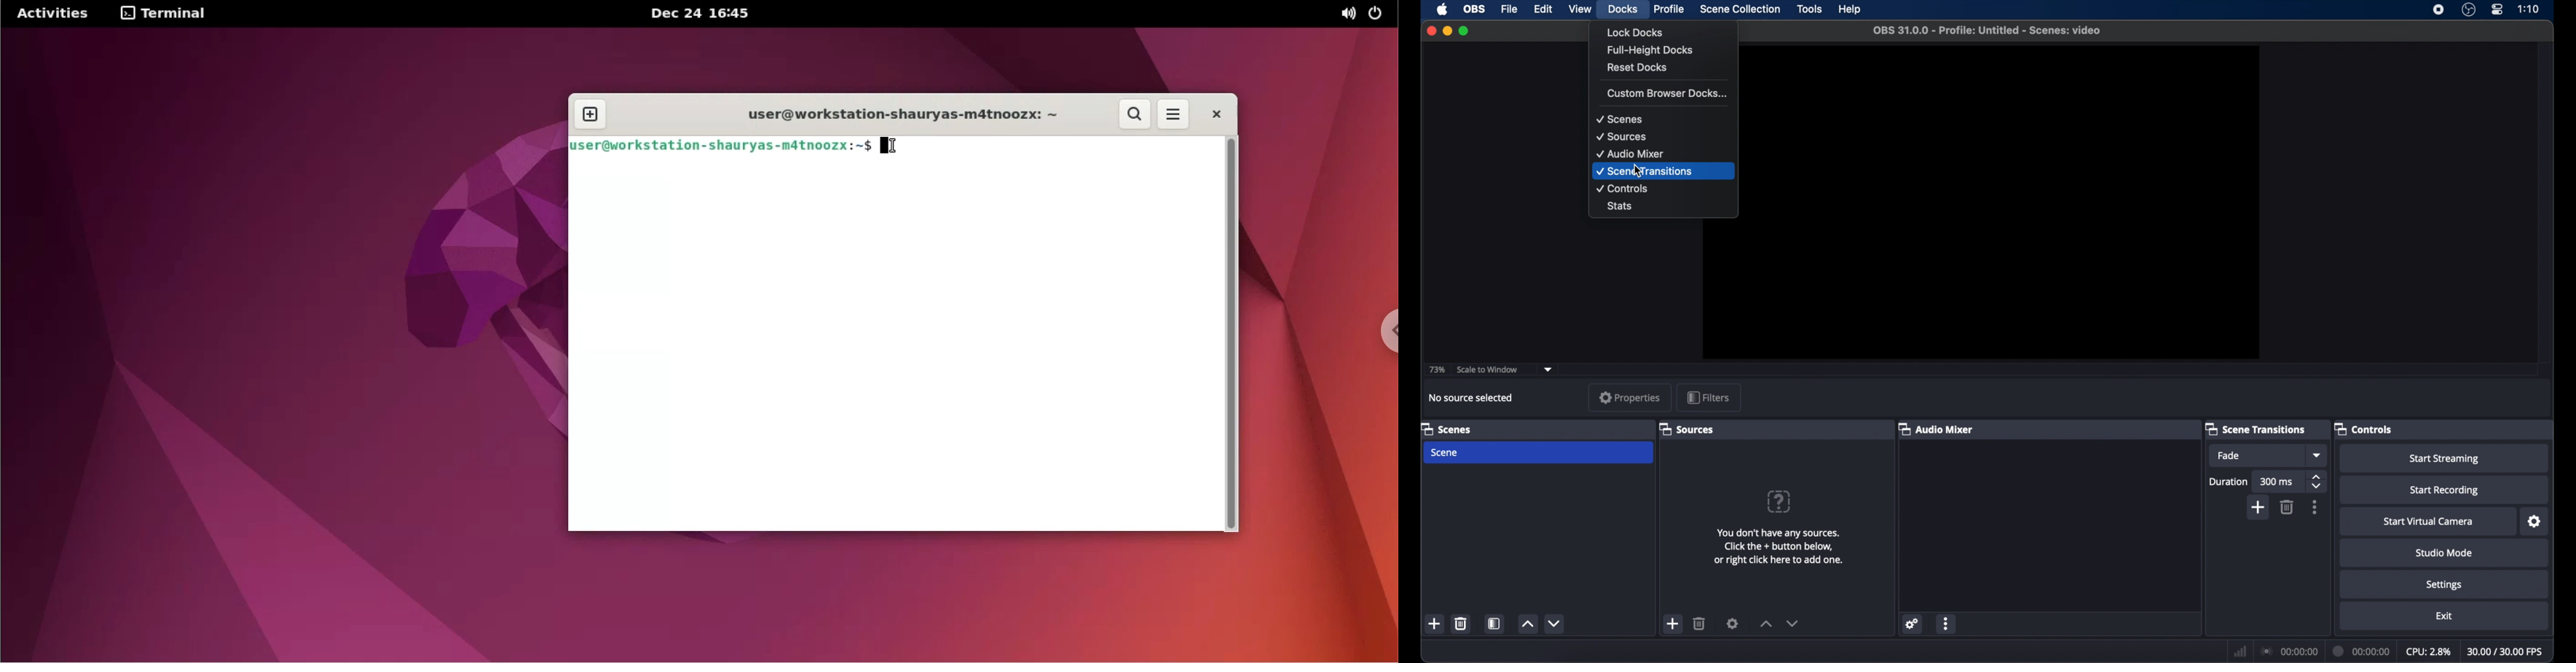 This screenshot has height=672, width=2576. What do you see at coordinates (1779, 547) in the screenshot?
I see `info` at bounding box center [1779, 547].